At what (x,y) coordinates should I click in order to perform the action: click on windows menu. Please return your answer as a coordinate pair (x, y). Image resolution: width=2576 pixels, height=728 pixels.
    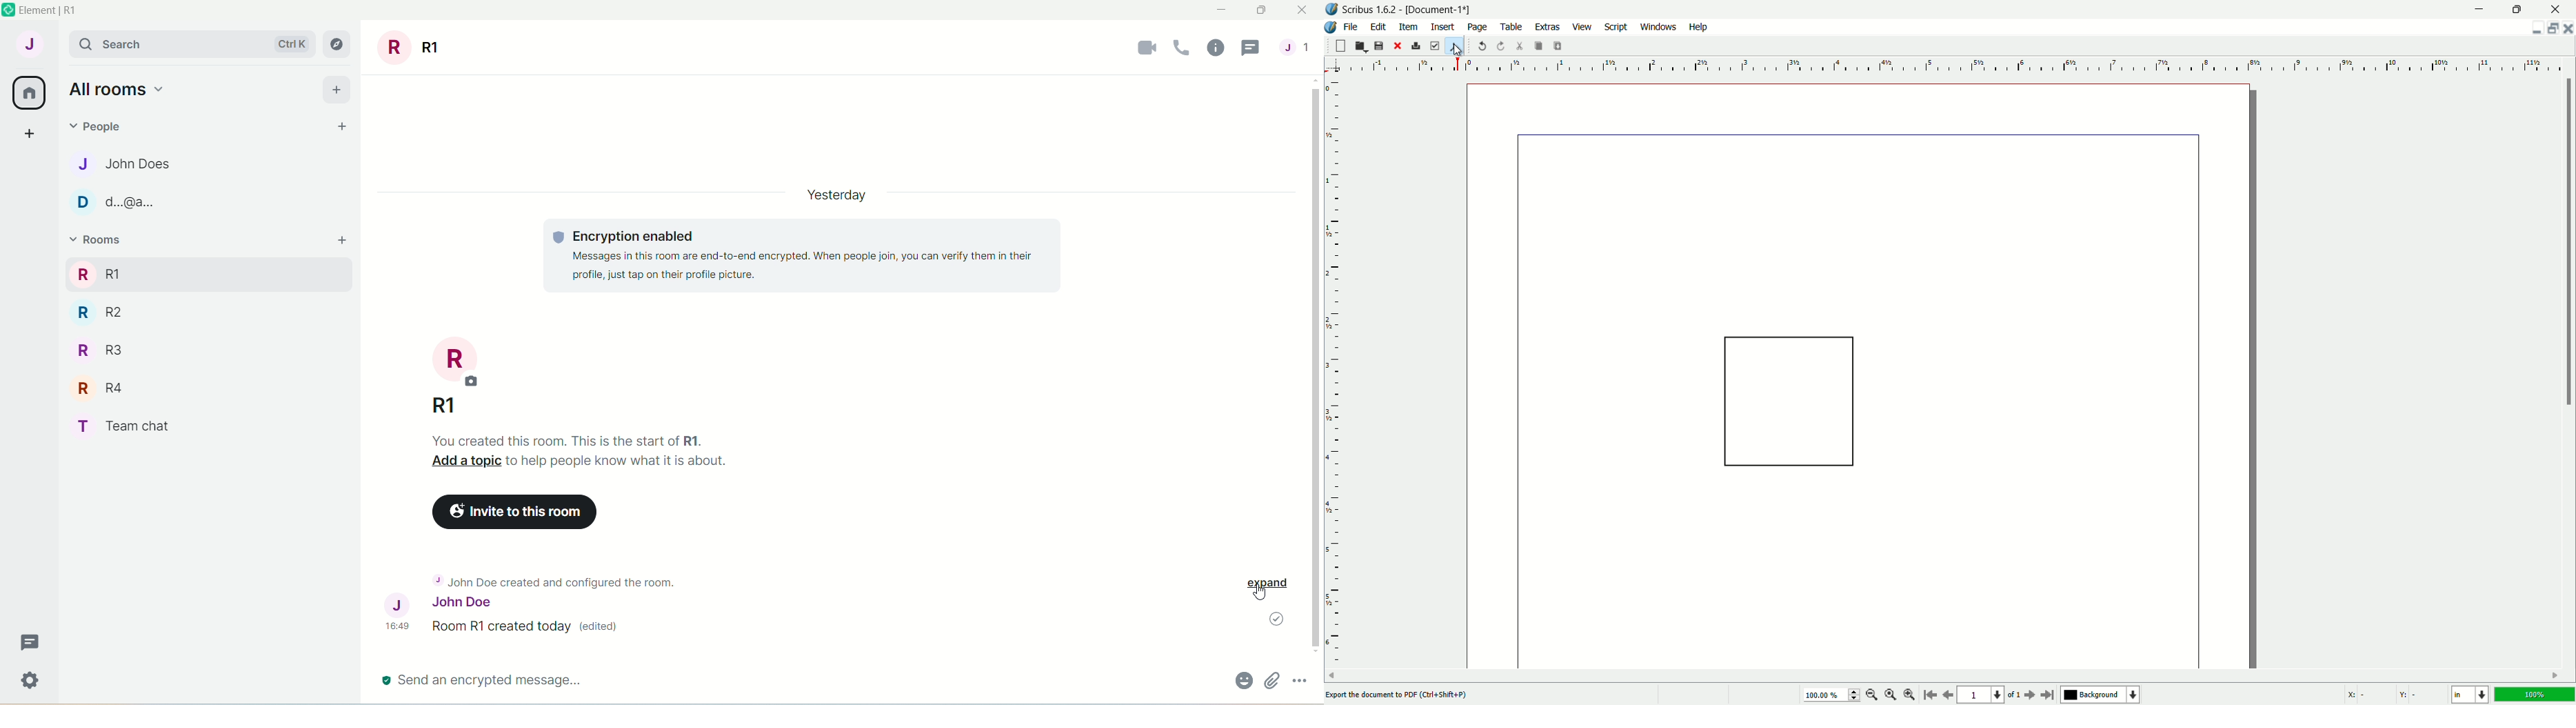
    Looking at the image, I should click on (1657, 27).